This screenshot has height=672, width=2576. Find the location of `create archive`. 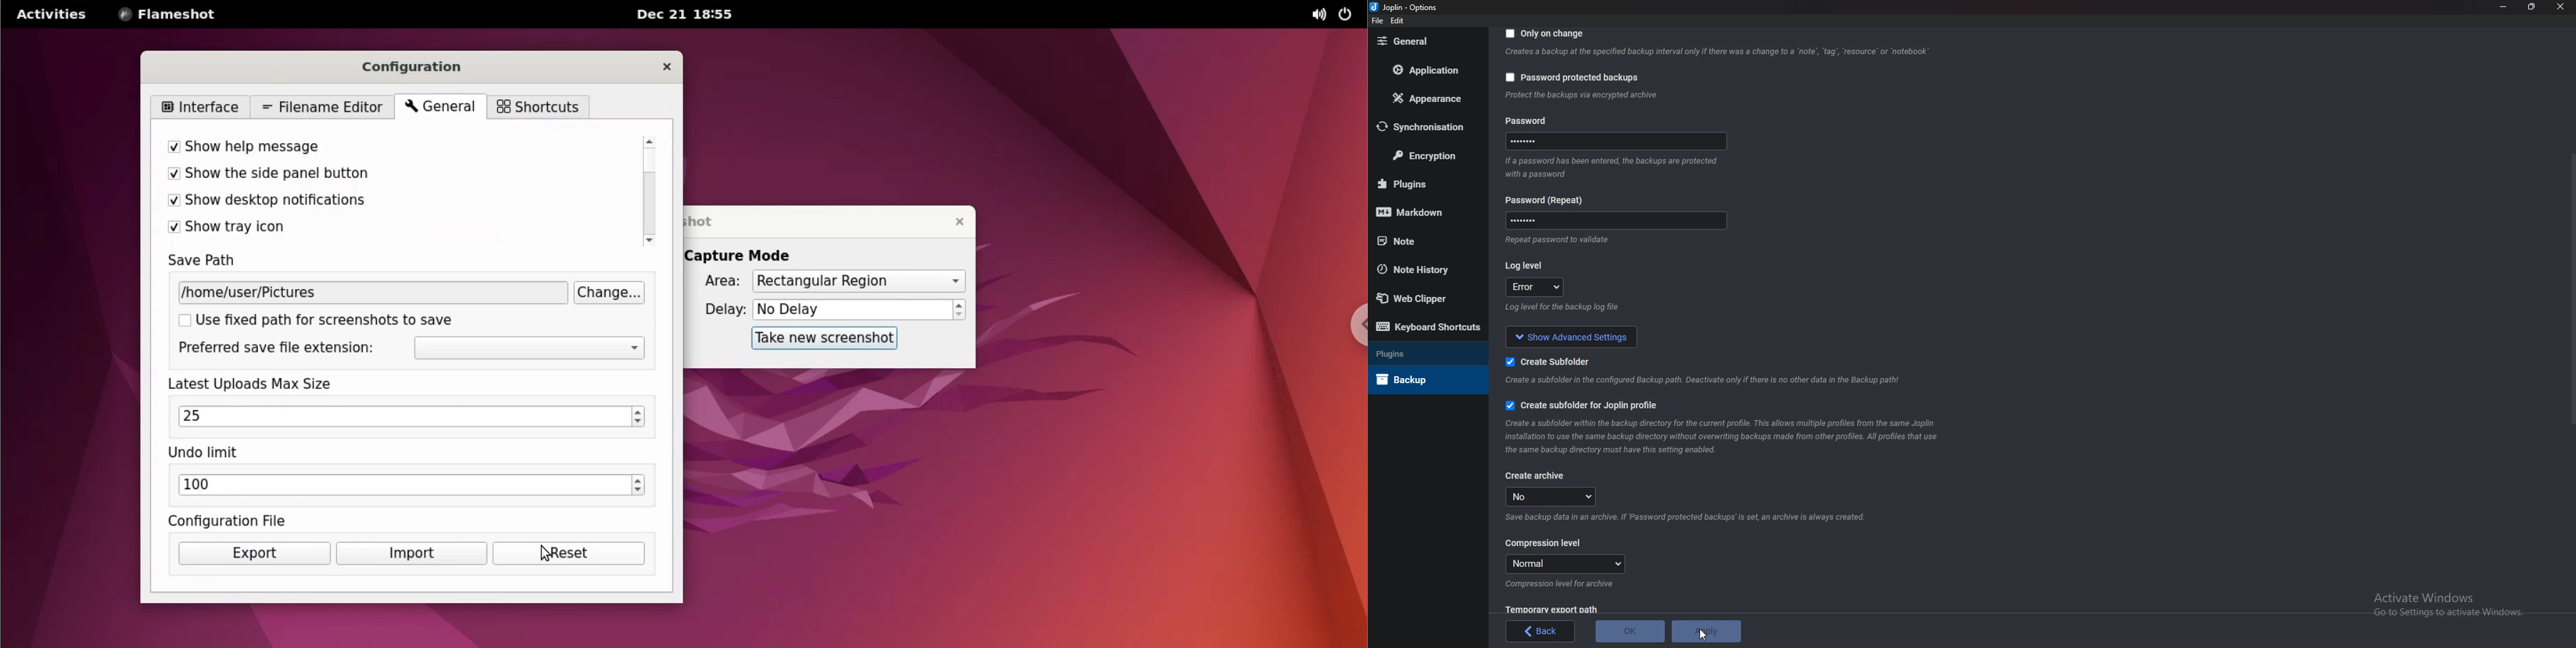

create archive is located at coordinates (1536, 476).